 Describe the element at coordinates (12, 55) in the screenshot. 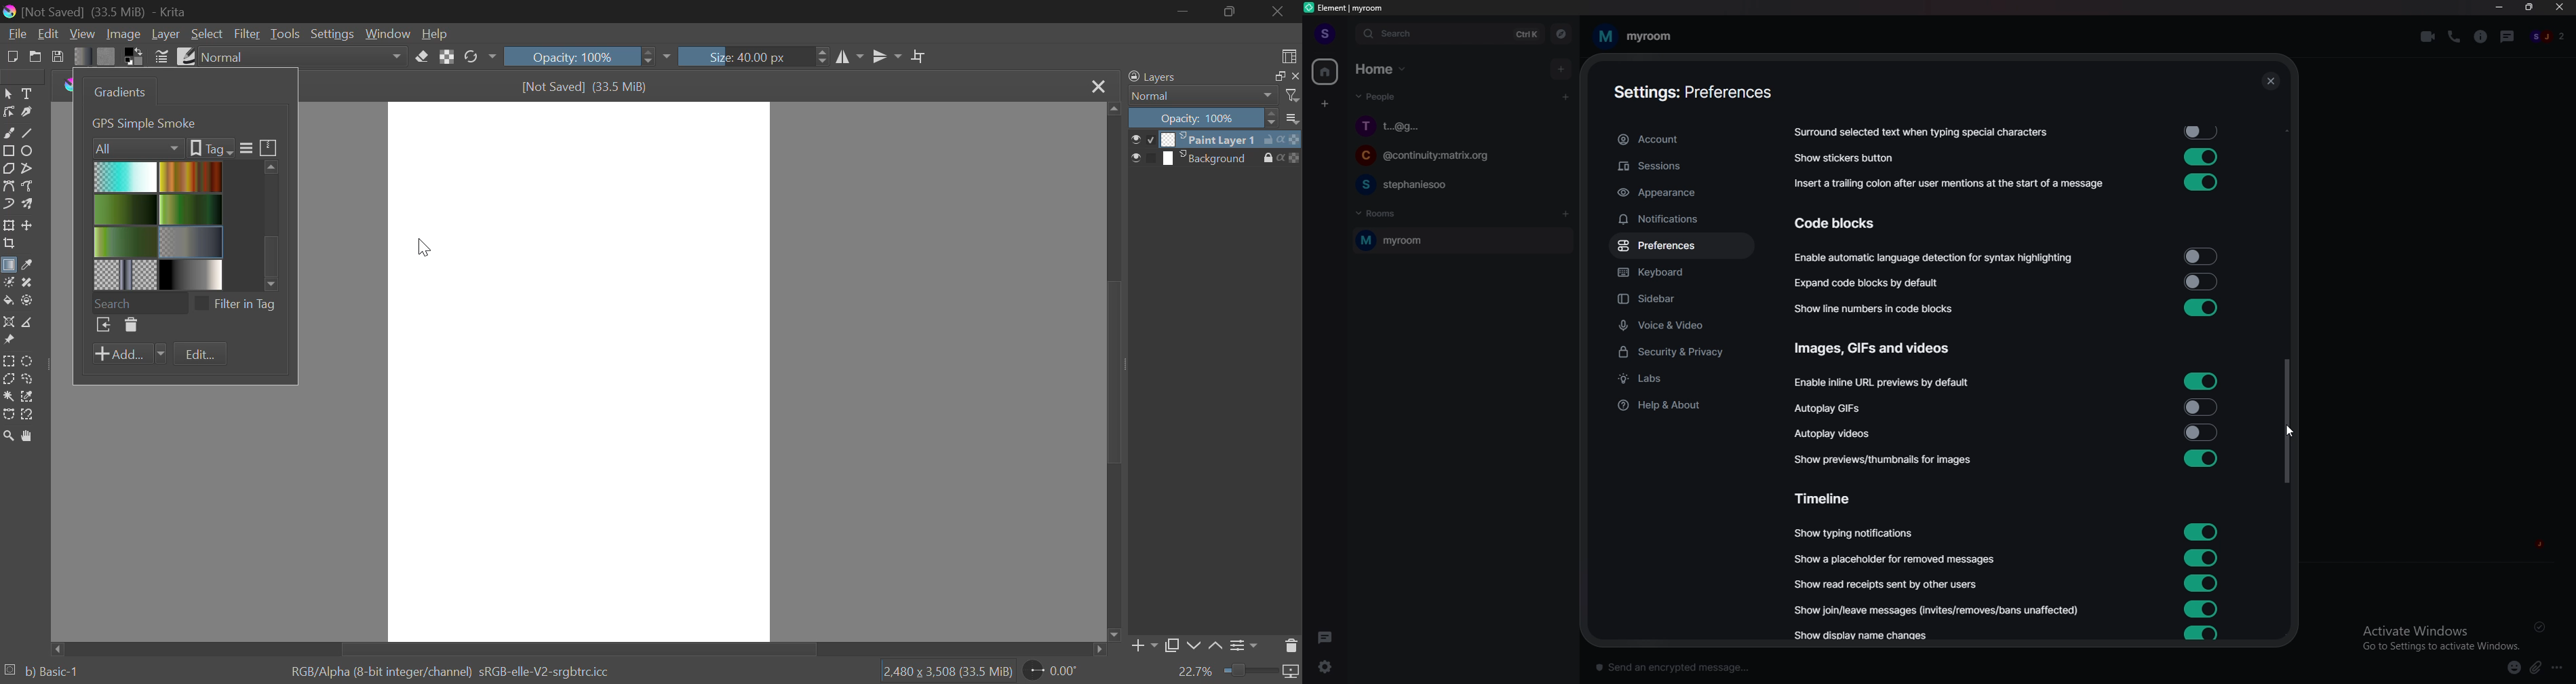

I see `New` at that location.